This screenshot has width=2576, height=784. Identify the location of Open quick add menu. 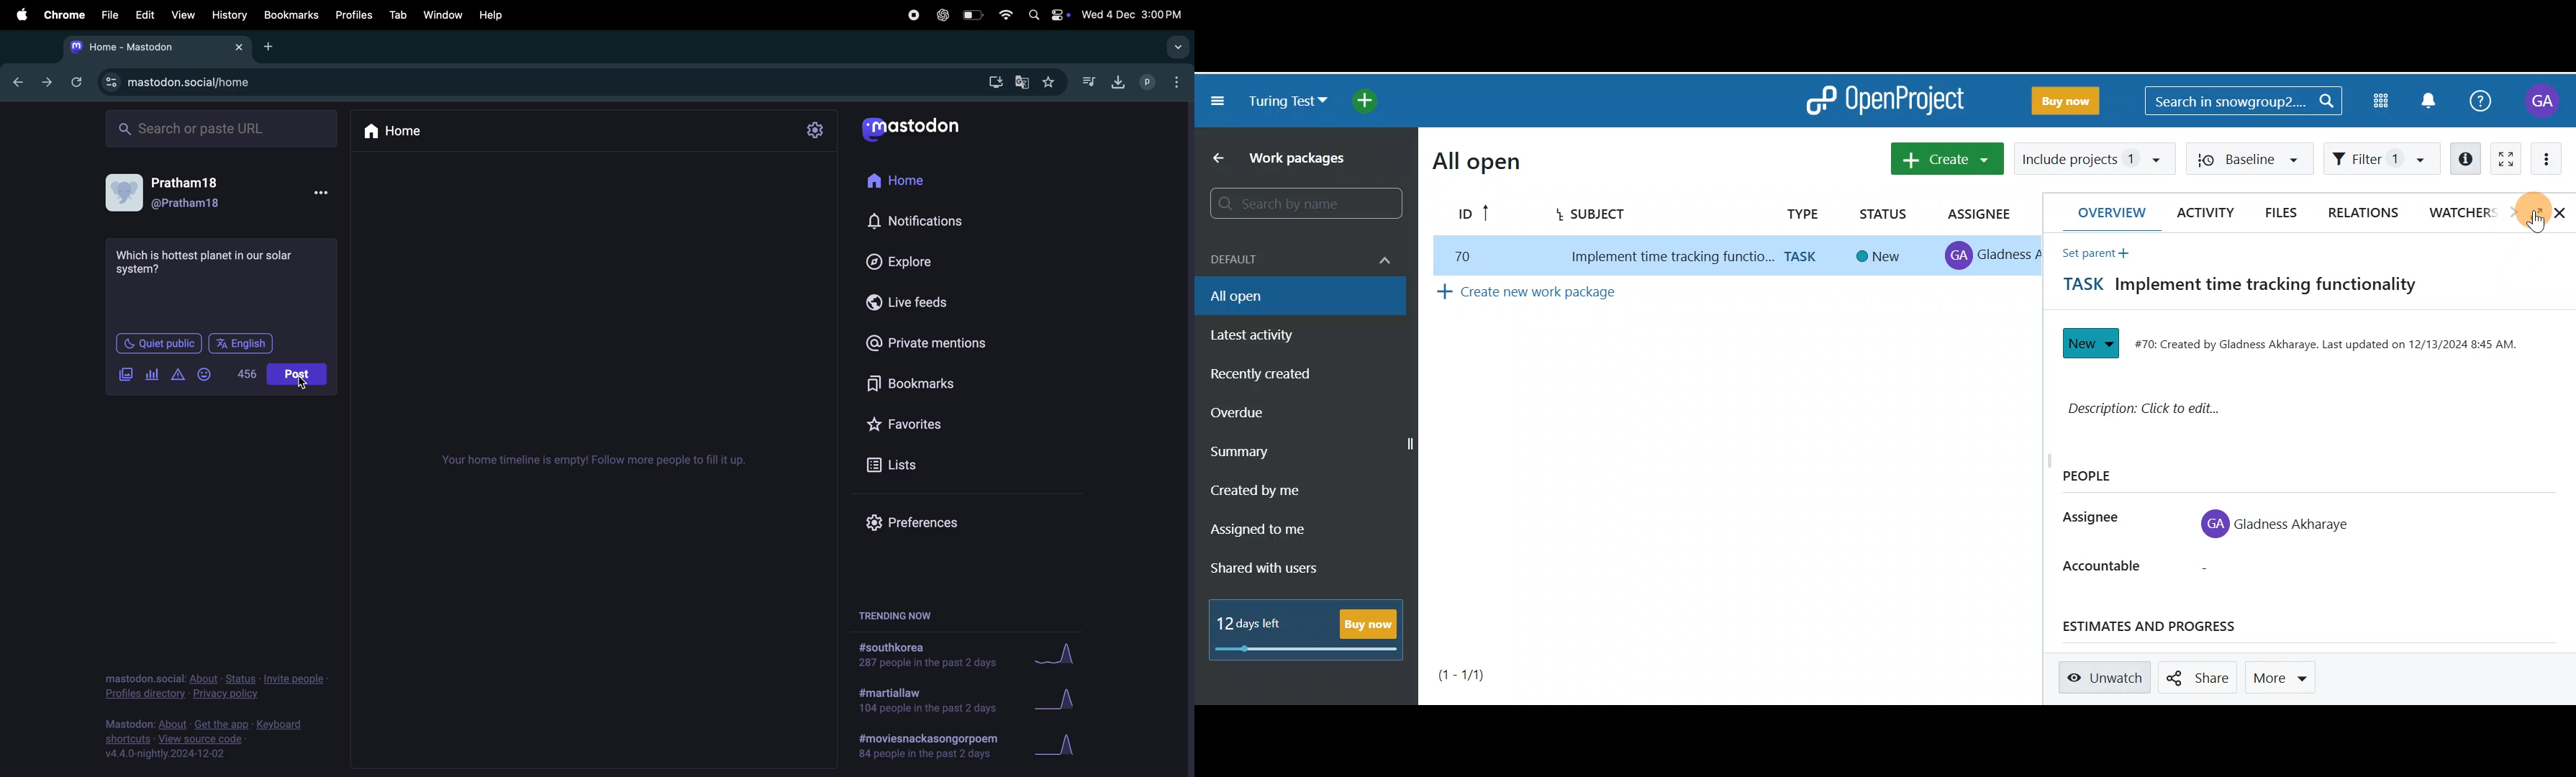
(1371, 101).